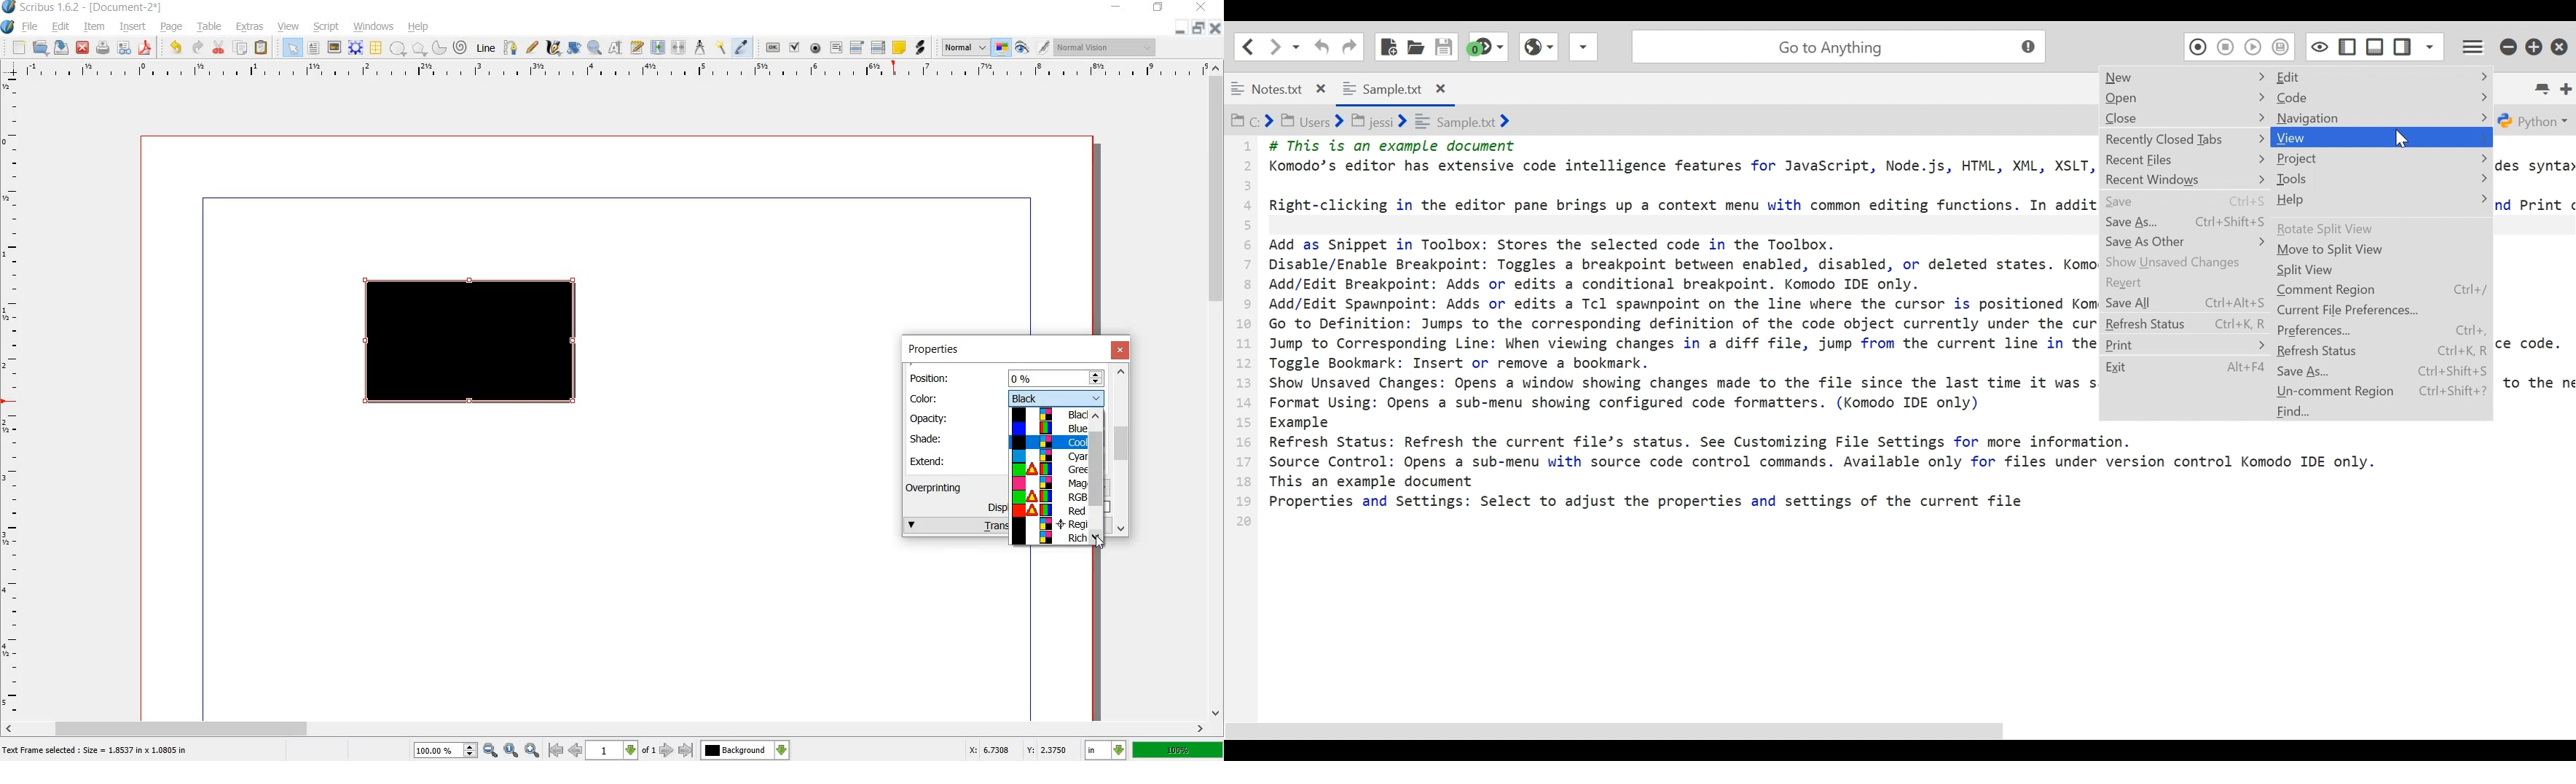 The height and width of the screenshot is (784, 2576). What do you see at coordinates (490, 751) in the screenshot?
I see `zoom out` at bounding box center [490, 751].